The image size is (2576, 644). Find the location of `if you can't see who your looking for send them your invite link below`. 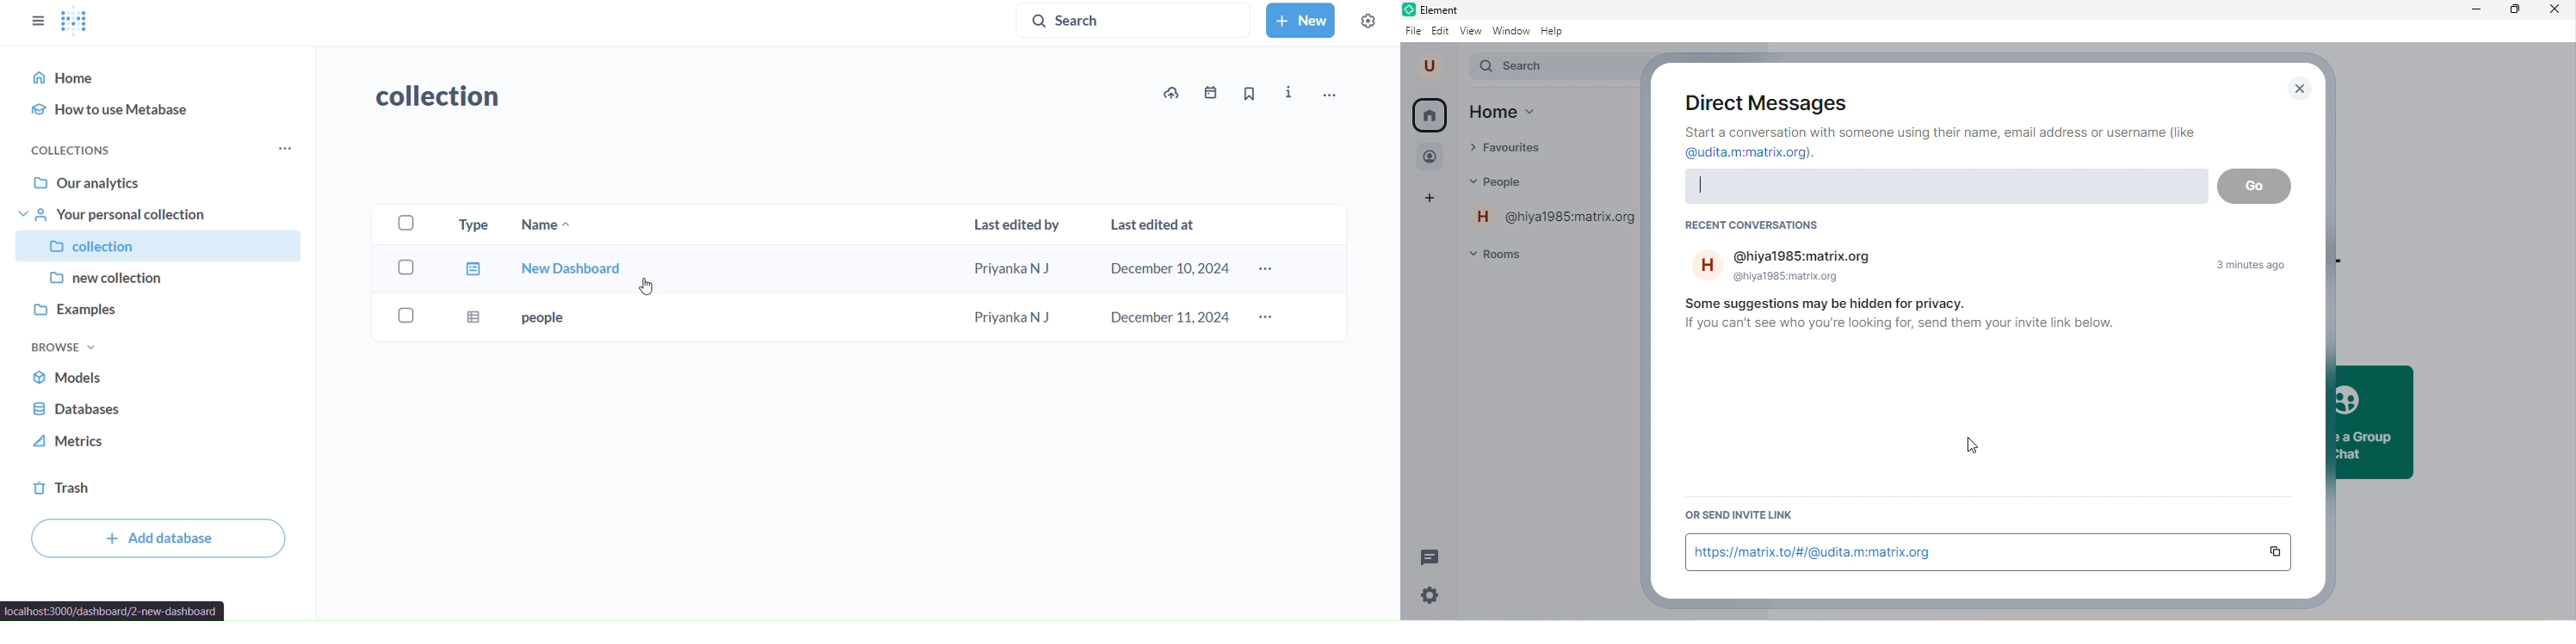

if you can't see who your looking for send them your invite link below is located at coordinates (1900, 329).